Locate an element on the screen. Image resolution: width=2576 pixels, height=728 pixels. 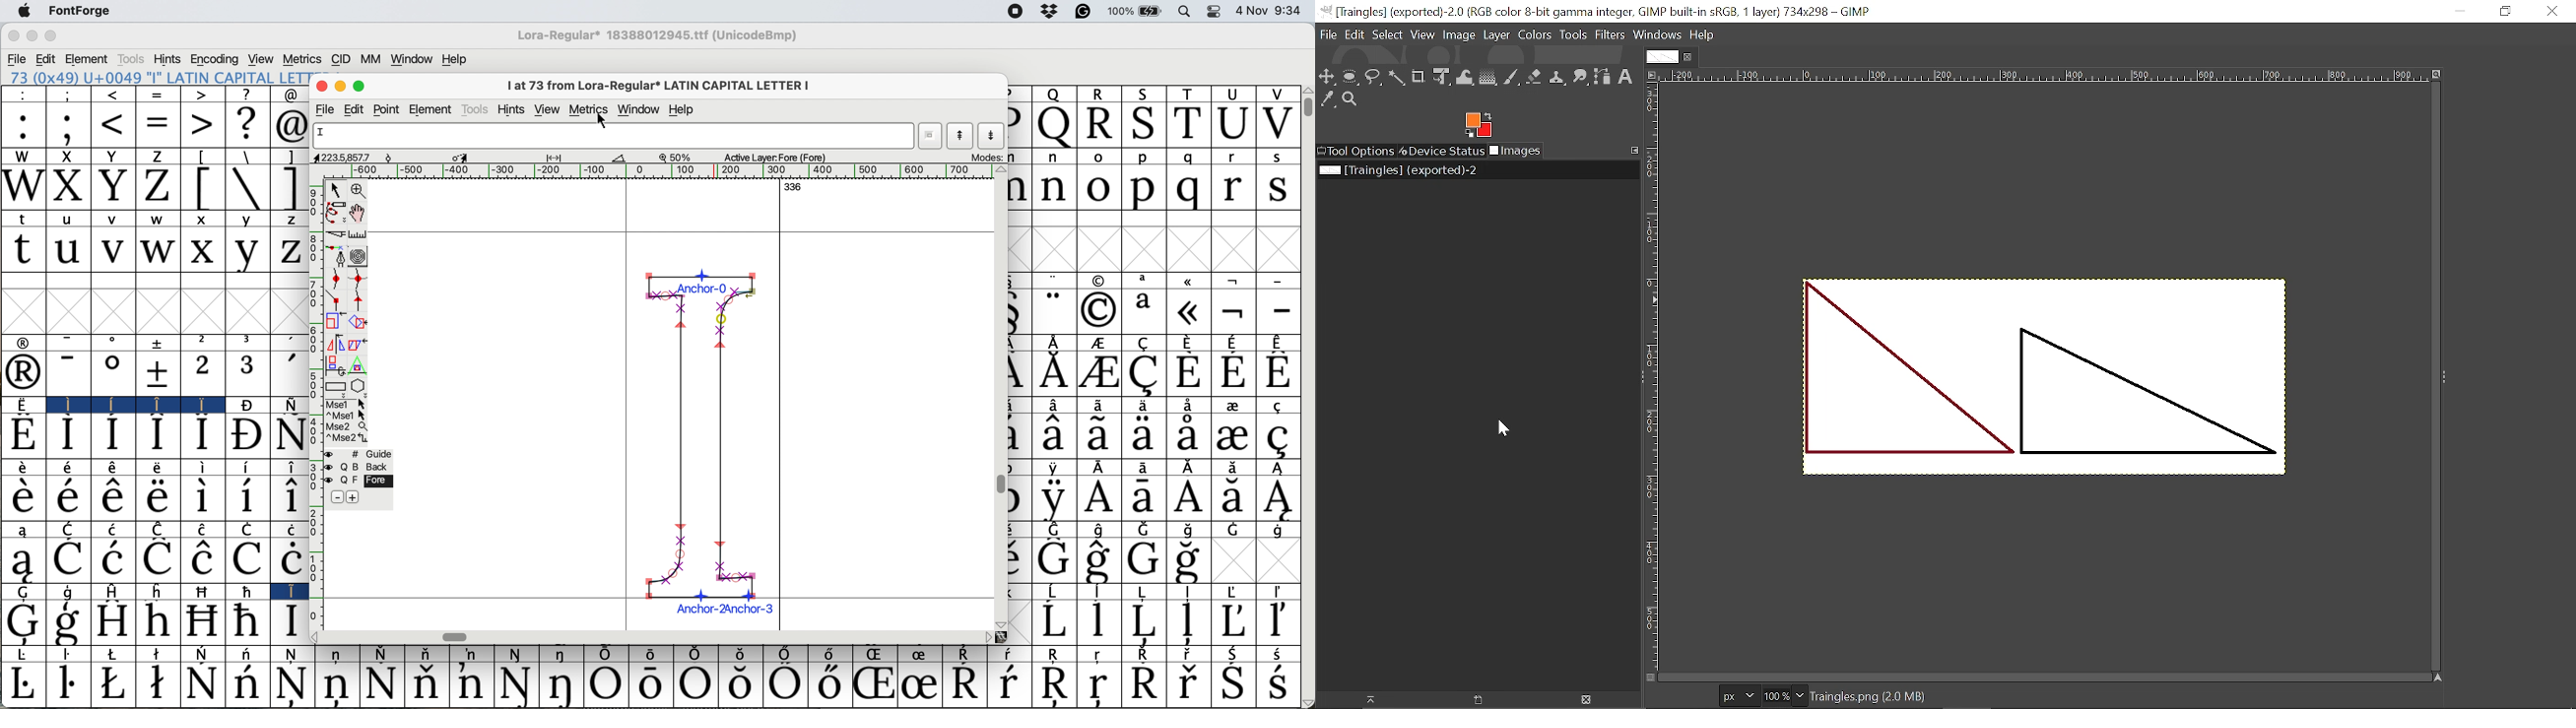
W is located at coordinates (23, 188).